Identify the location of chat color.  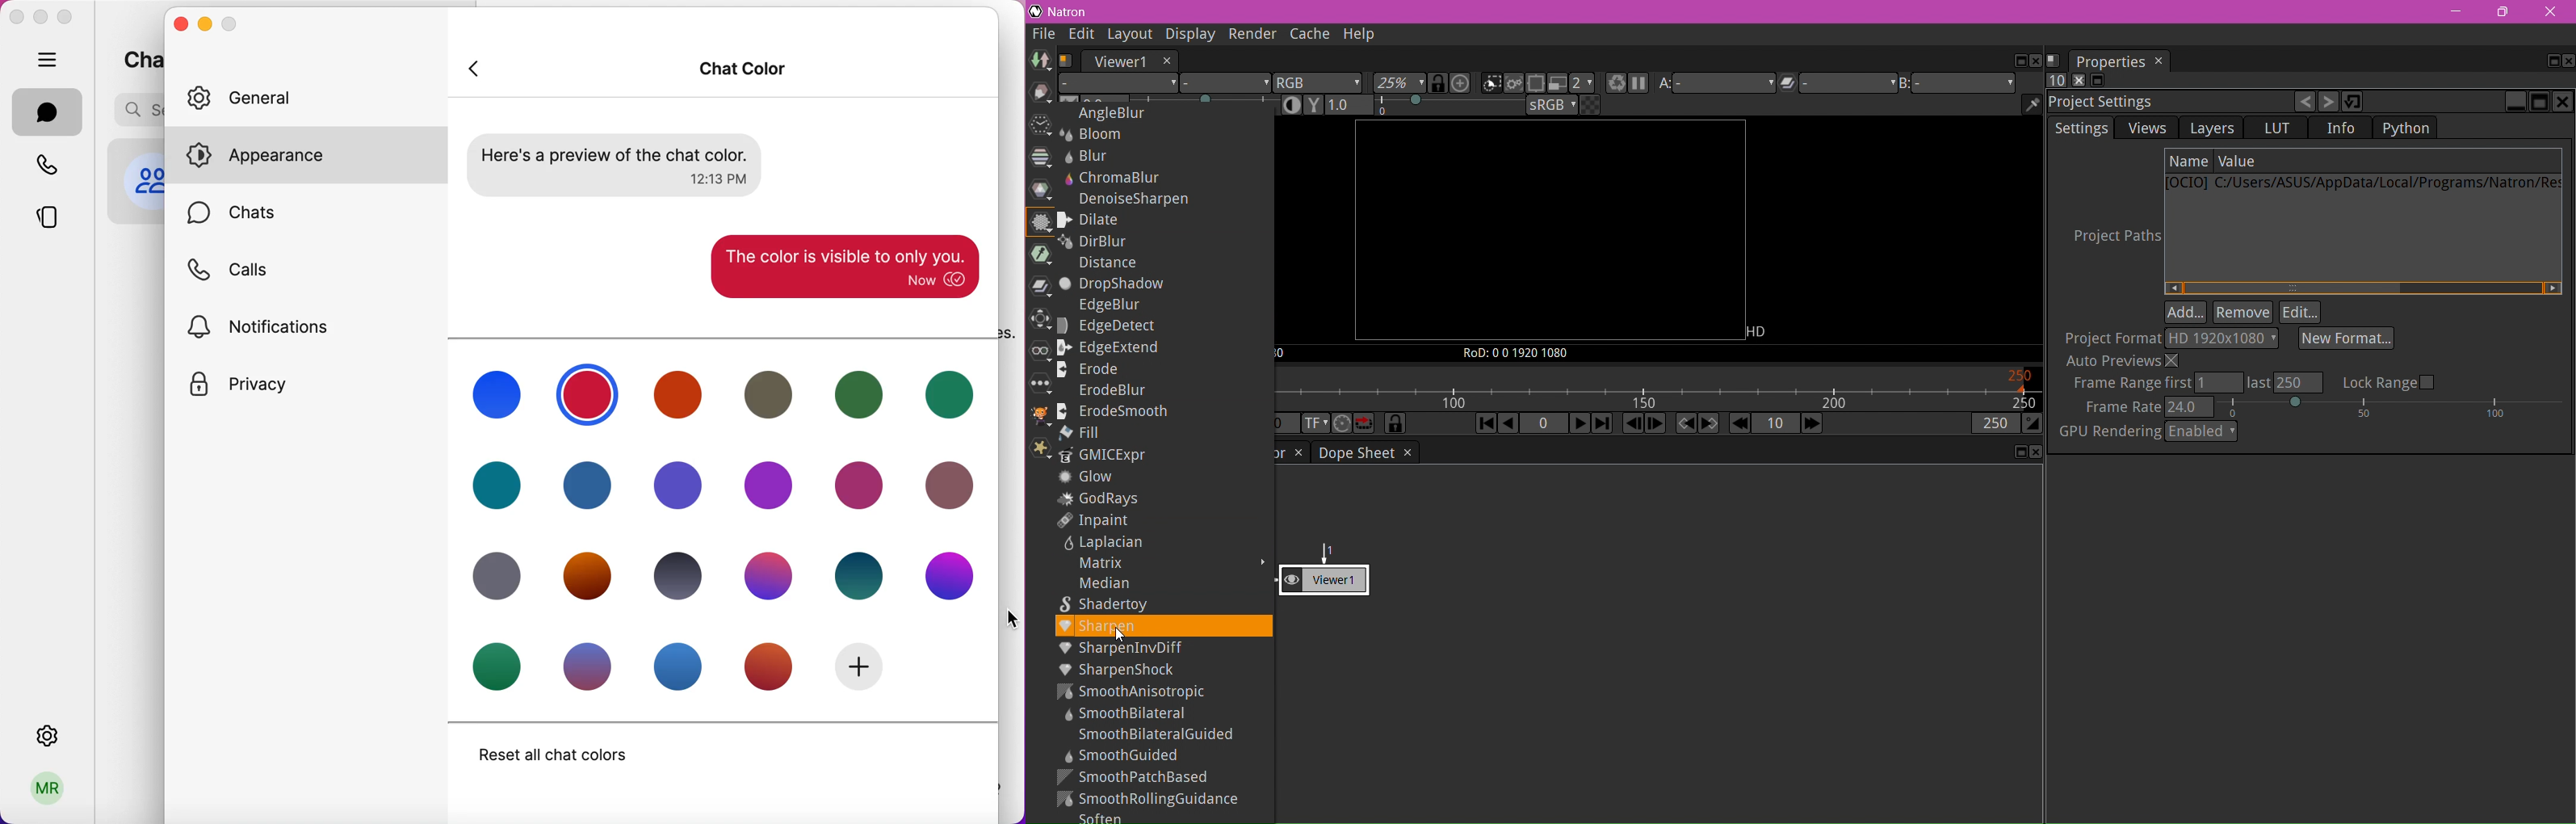
(744, 67).